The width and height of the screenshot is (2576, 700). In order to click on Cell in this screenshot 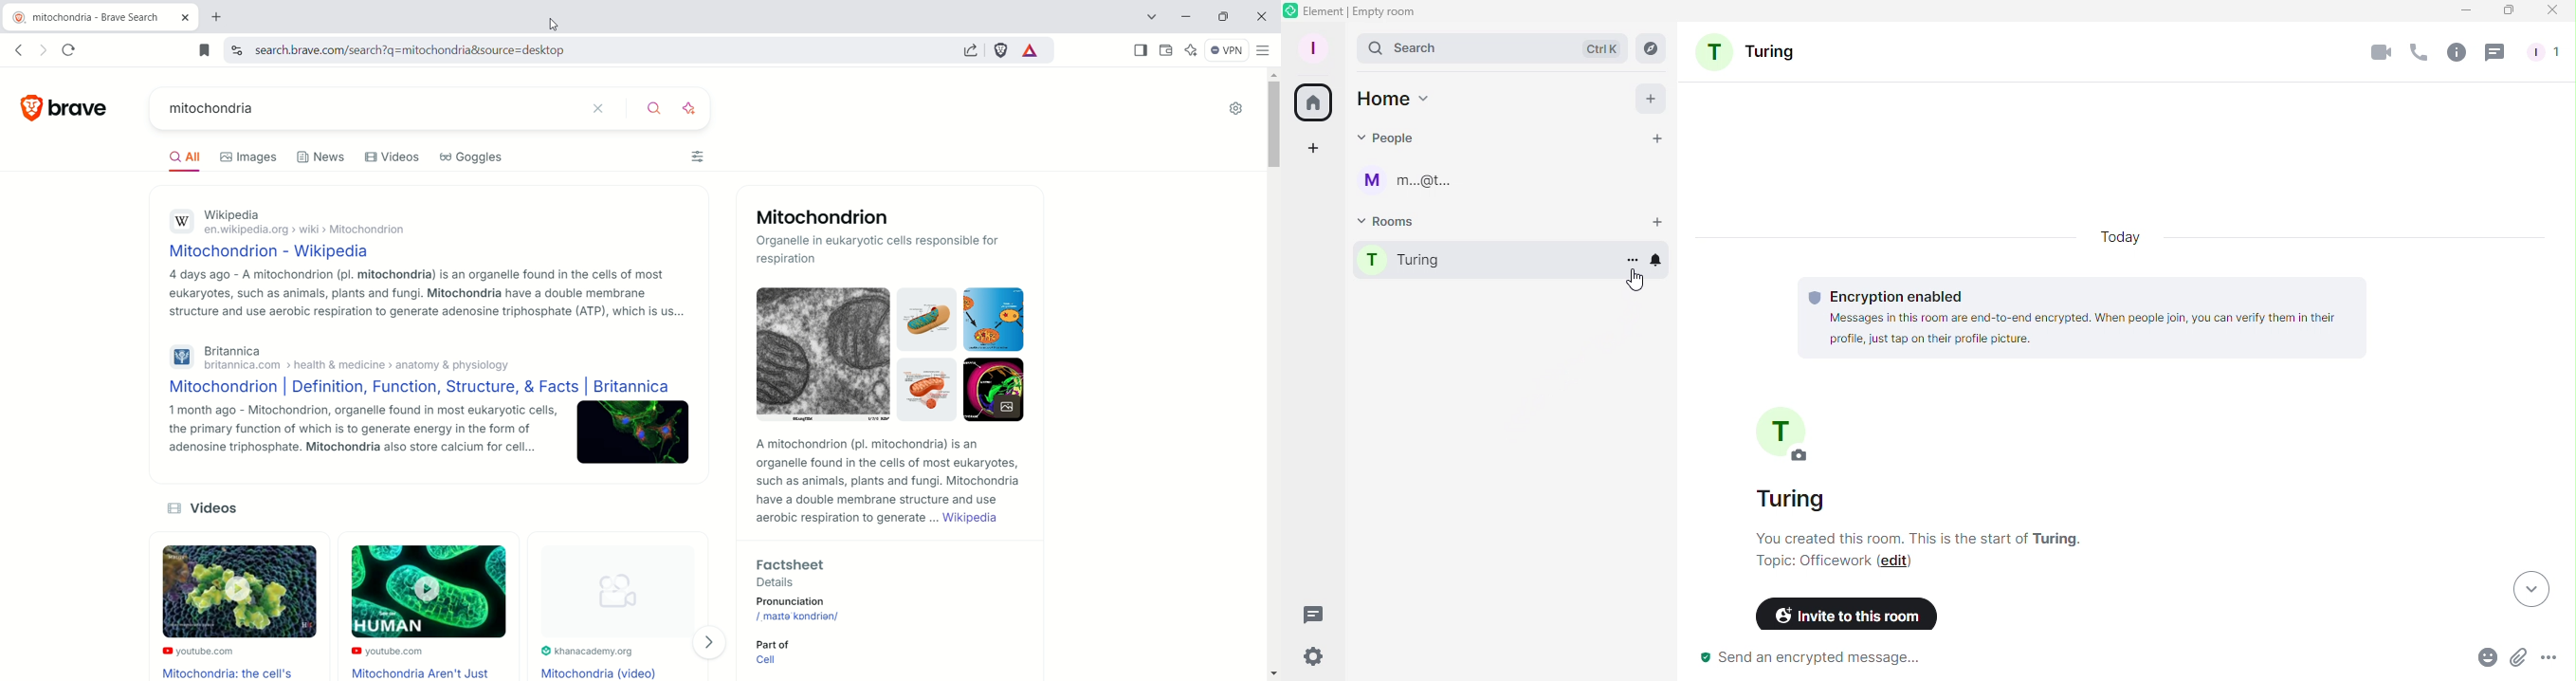, I will do `click(770, 662)`.